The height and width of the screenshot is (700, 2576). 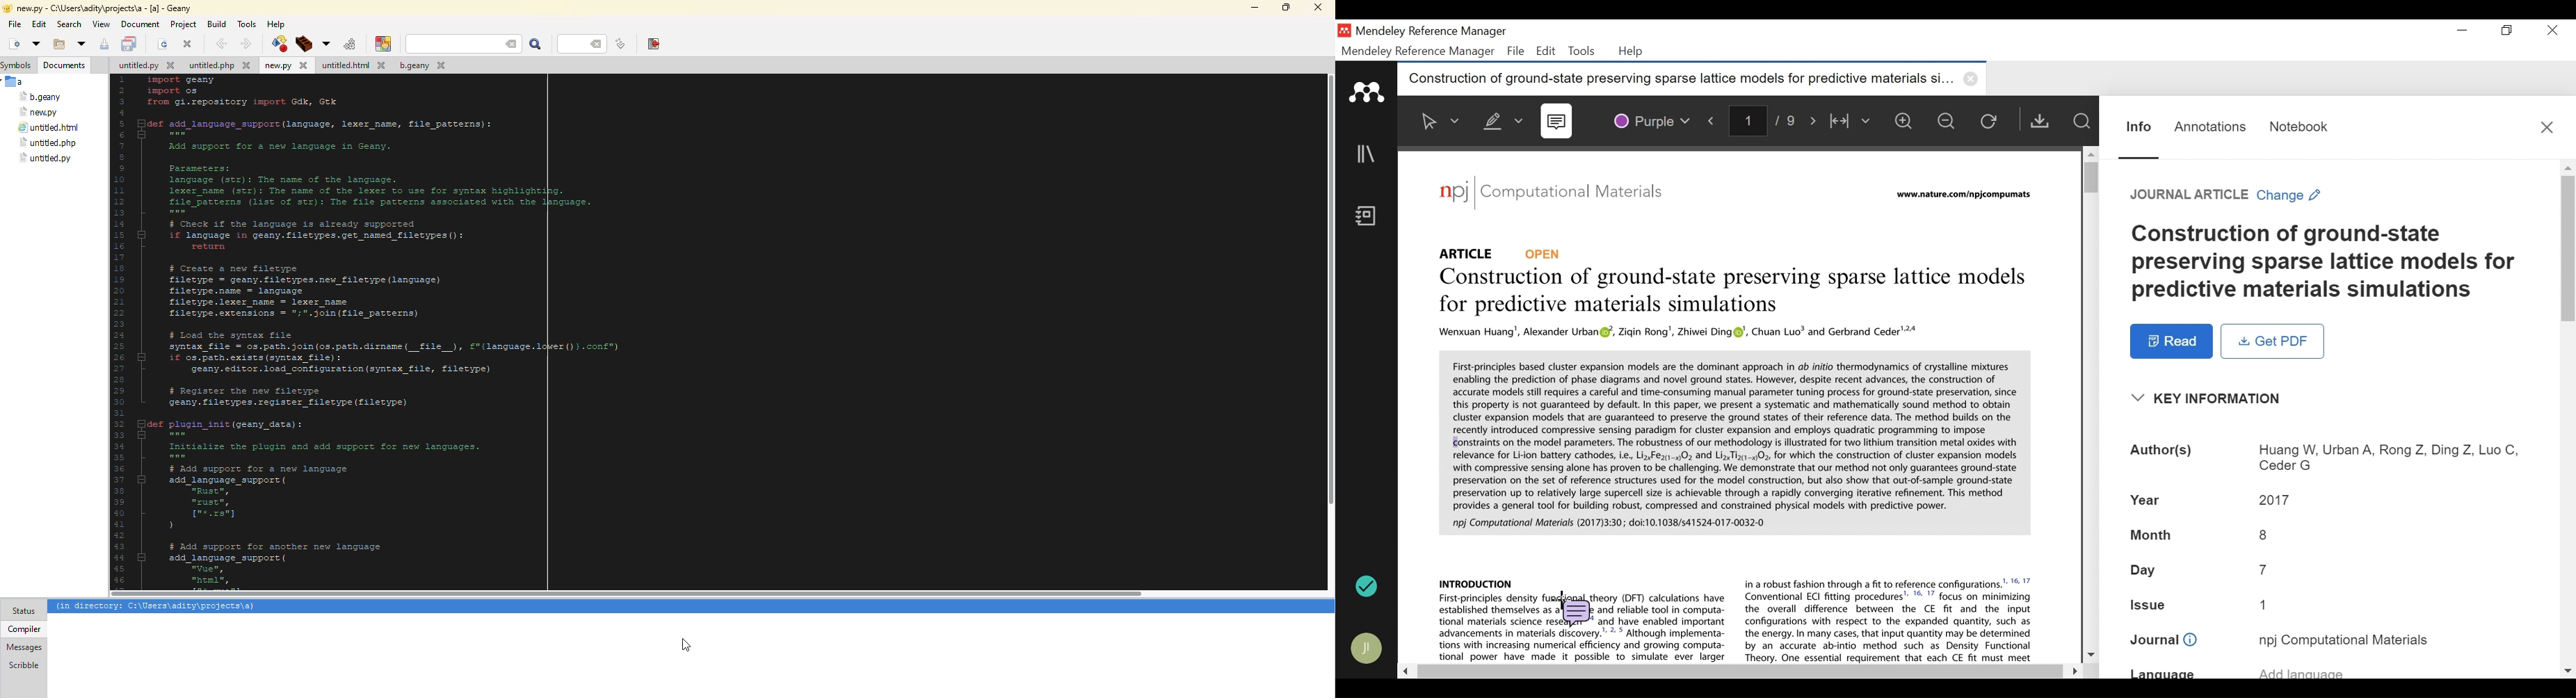 I want to click on Get PDF, so click(x=2043, y=121).